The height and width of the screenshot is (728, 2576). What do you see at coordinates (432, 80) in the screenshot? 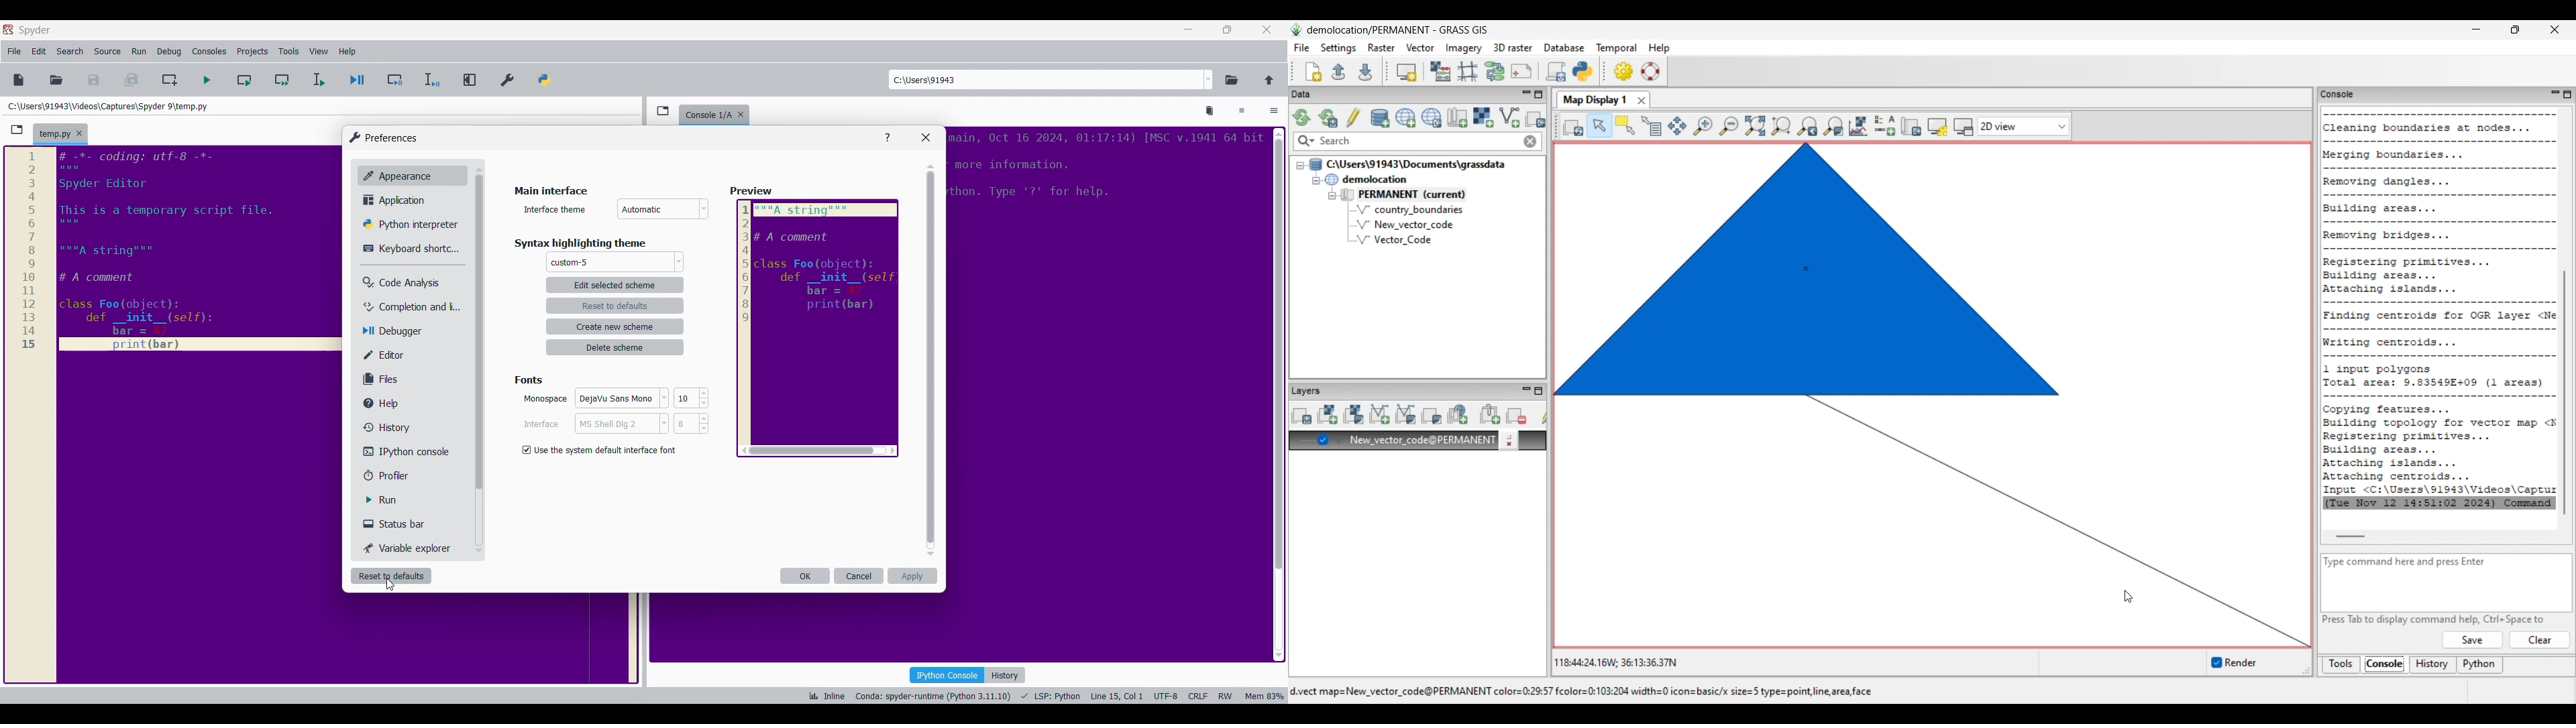
I see `Debug selection/current line` at bounding box center [432, 80].